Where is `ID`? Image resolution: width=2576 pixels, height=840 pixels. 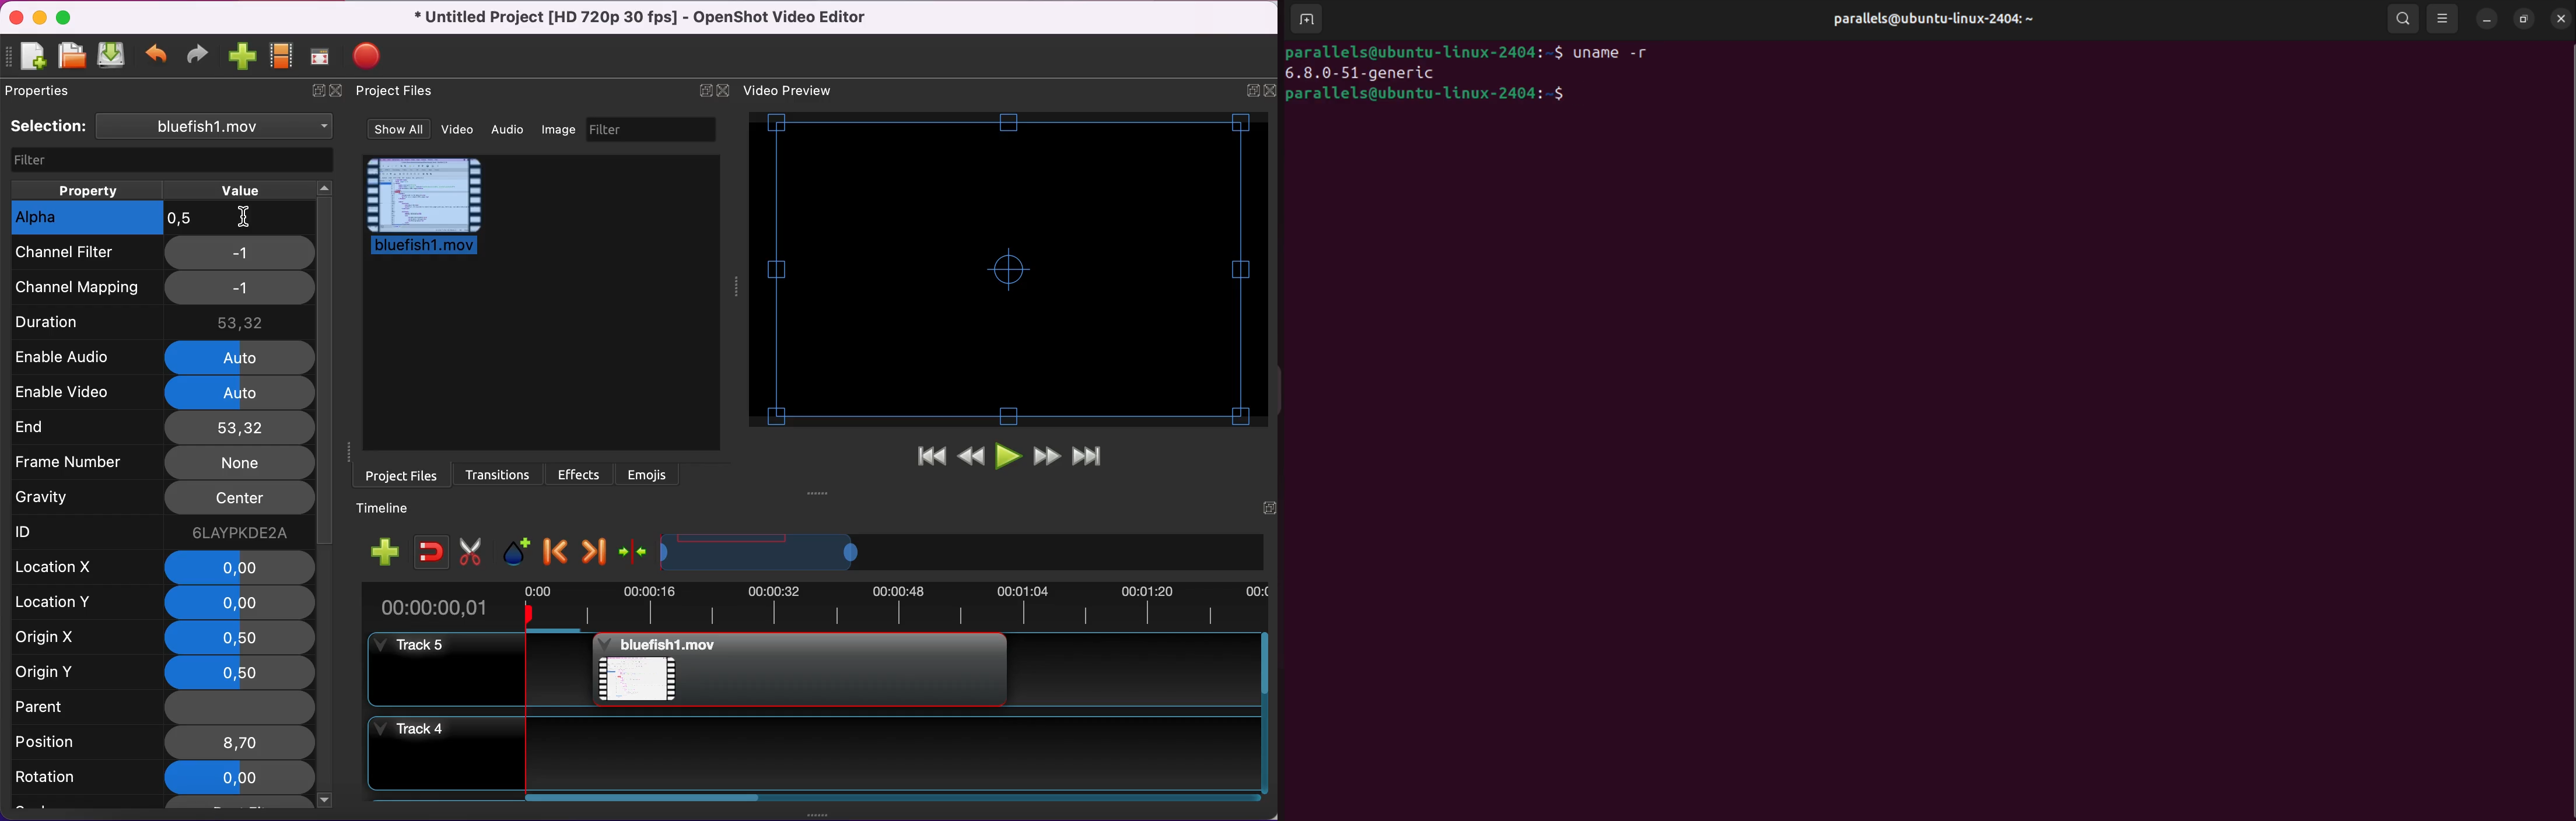 ID is located at coordinates (62, 533).